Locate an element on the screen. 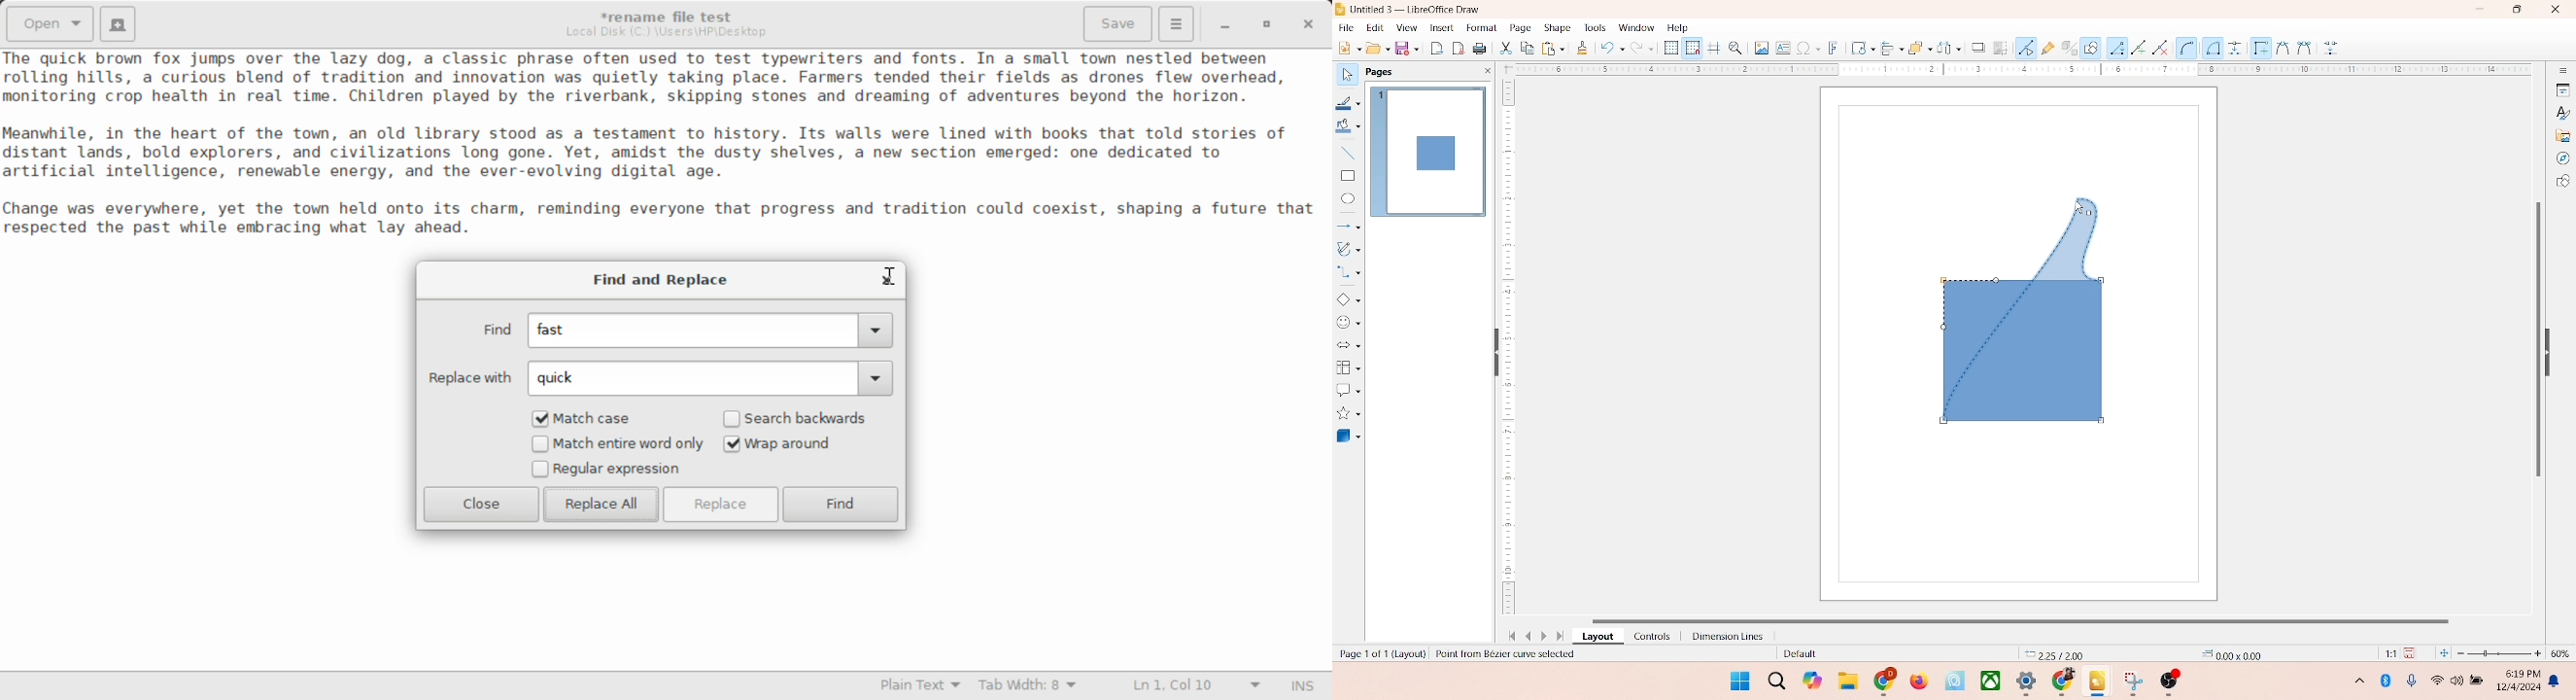  Dimension line tool is located at coordinates (2235, 48).